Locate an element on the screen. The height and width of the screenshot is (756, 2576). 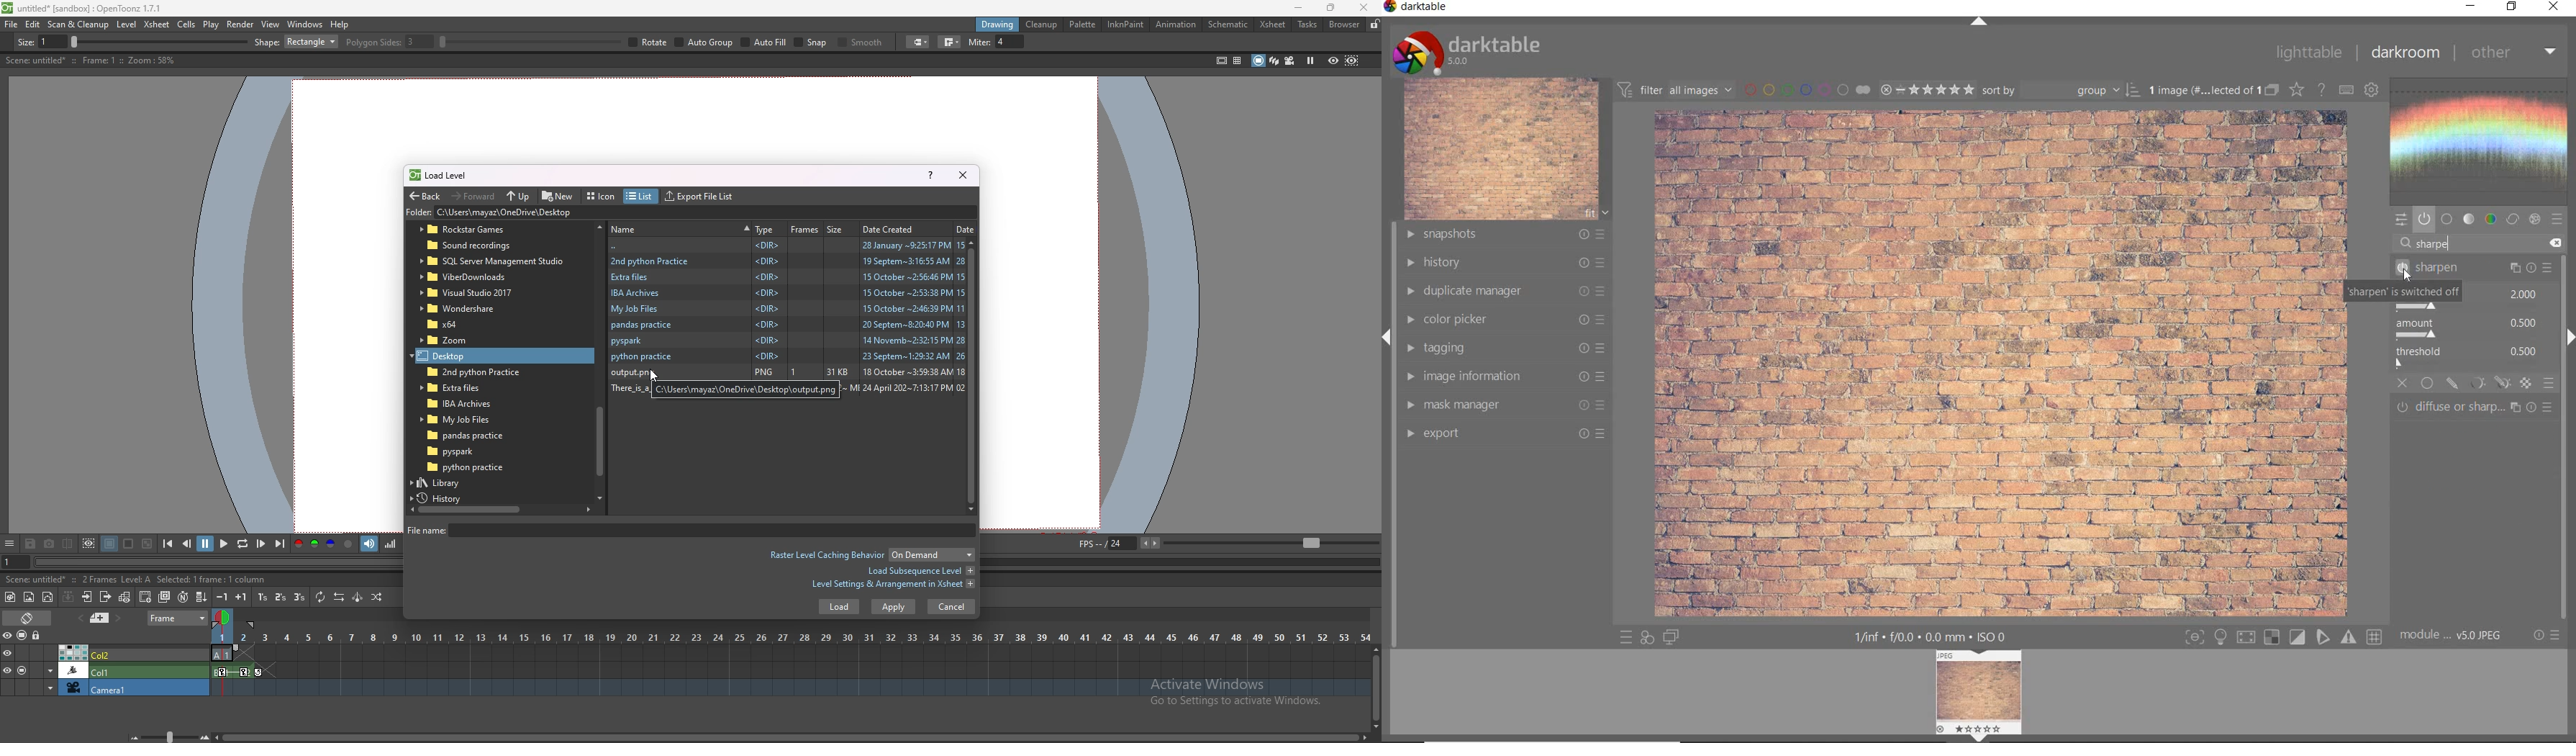
close is located at coordinates (961, 174).